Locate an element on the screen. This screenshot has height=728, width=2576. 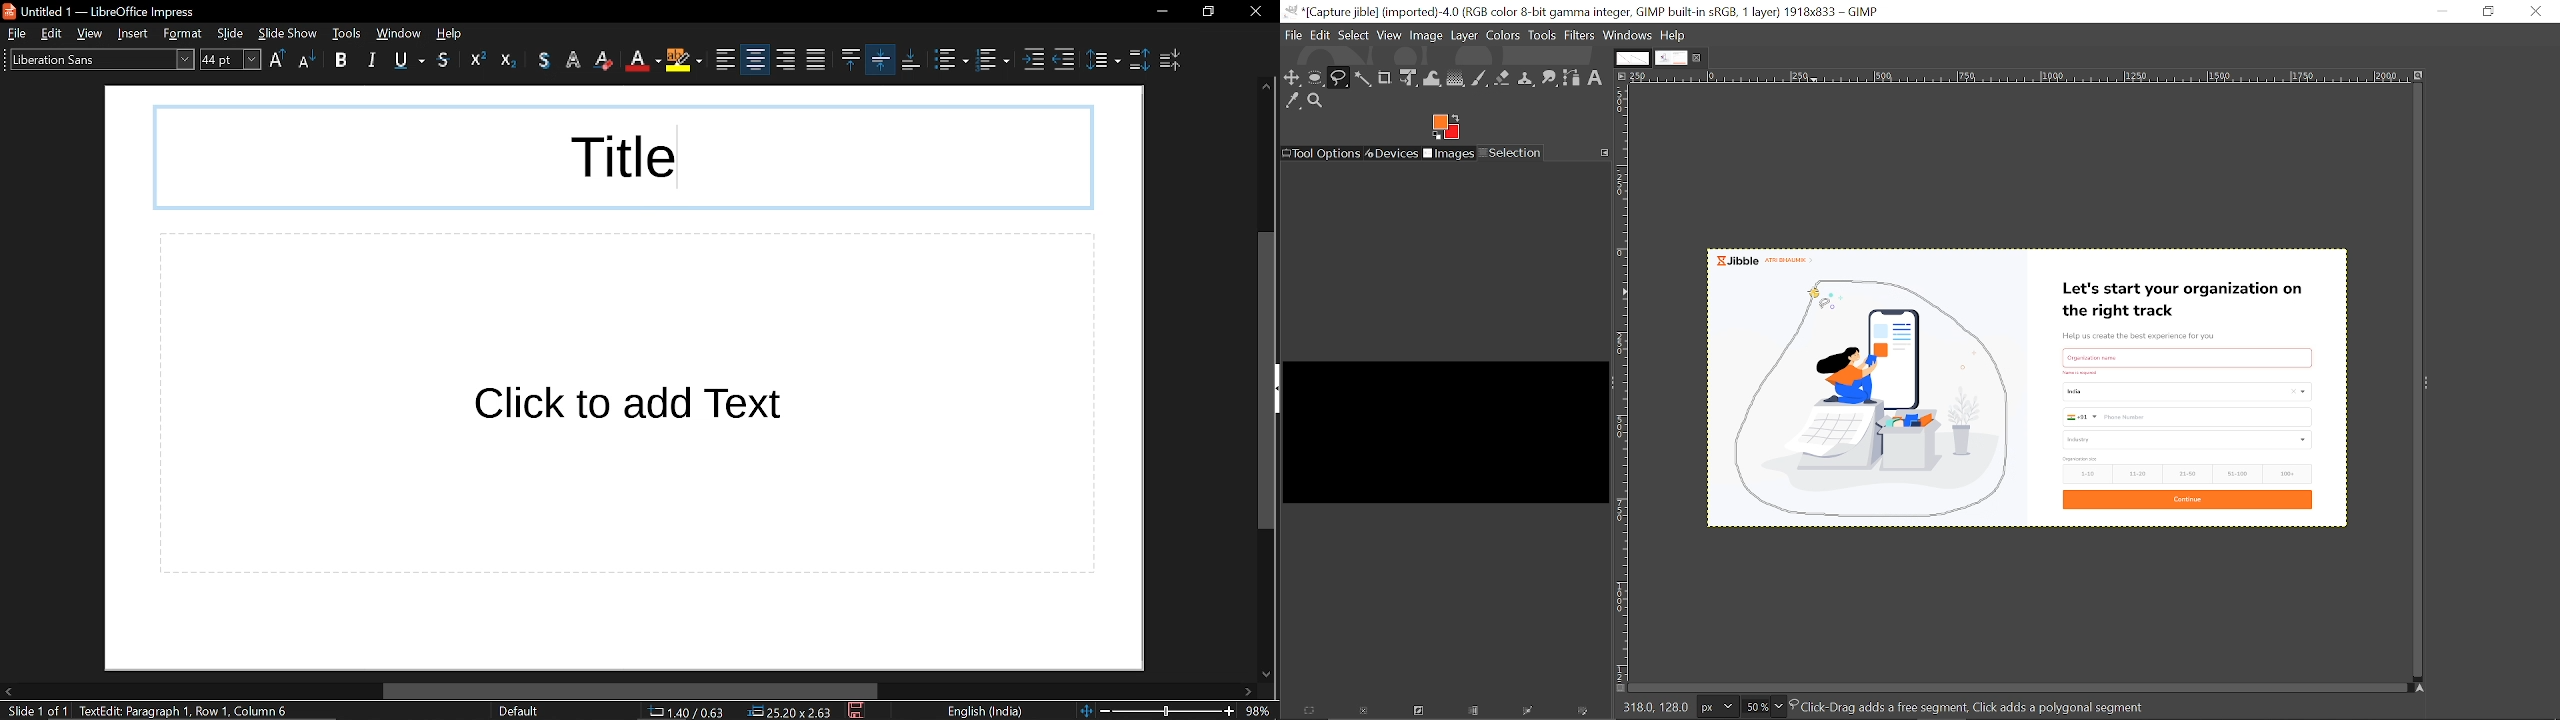
language is located at coordinates (983, 712).